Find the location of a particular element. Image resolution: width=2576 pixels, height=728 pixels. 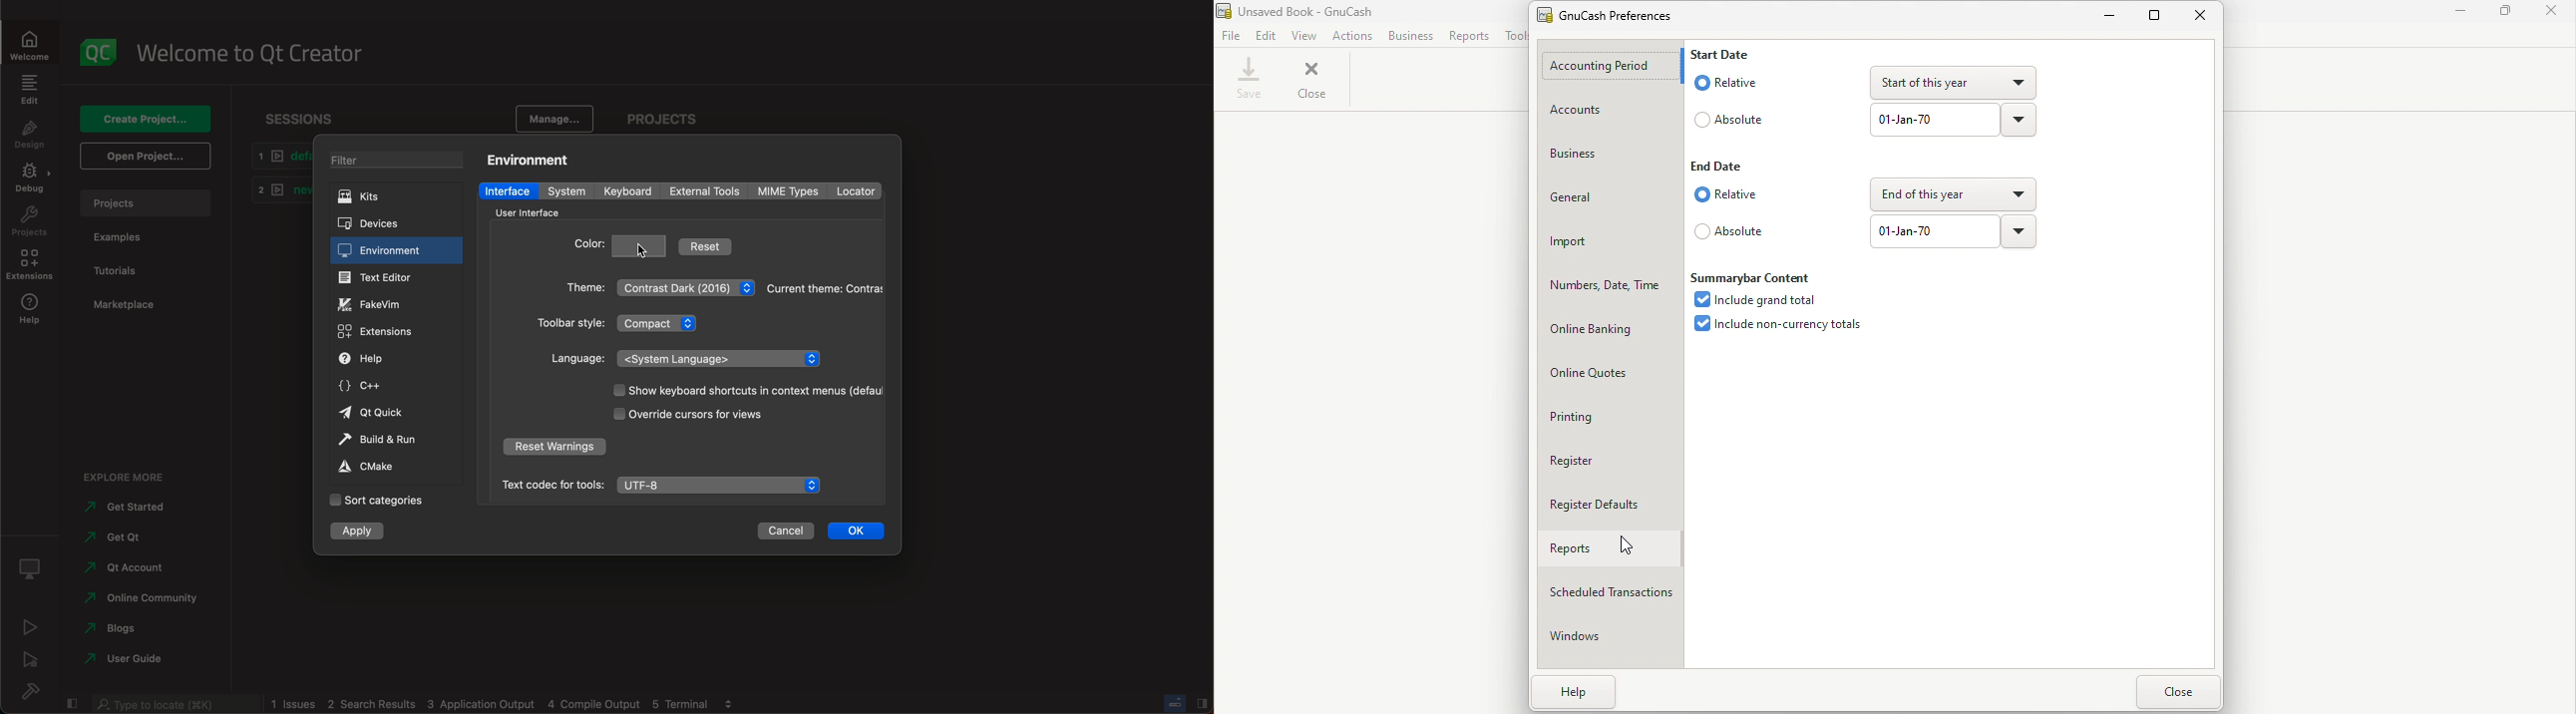

reset warnings is located at coordinates (554, 448).